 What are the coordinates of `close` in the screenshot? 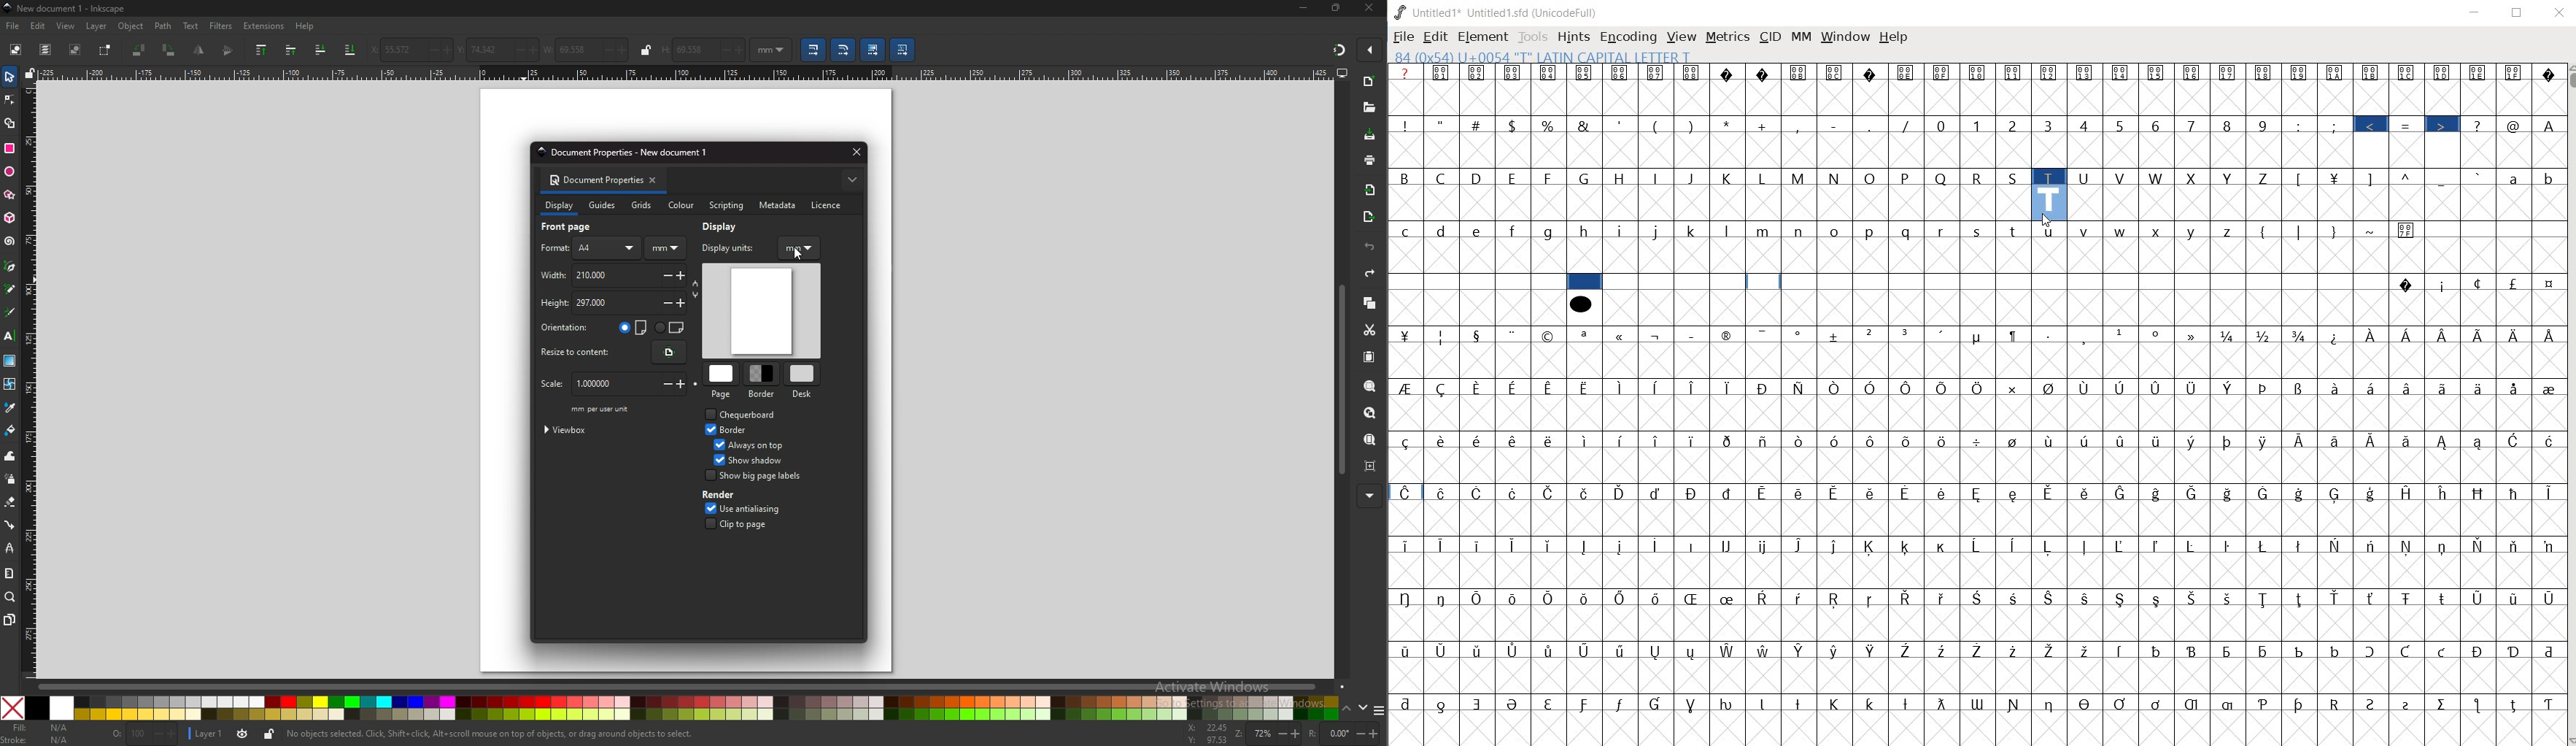 It's located at (2561, 13).